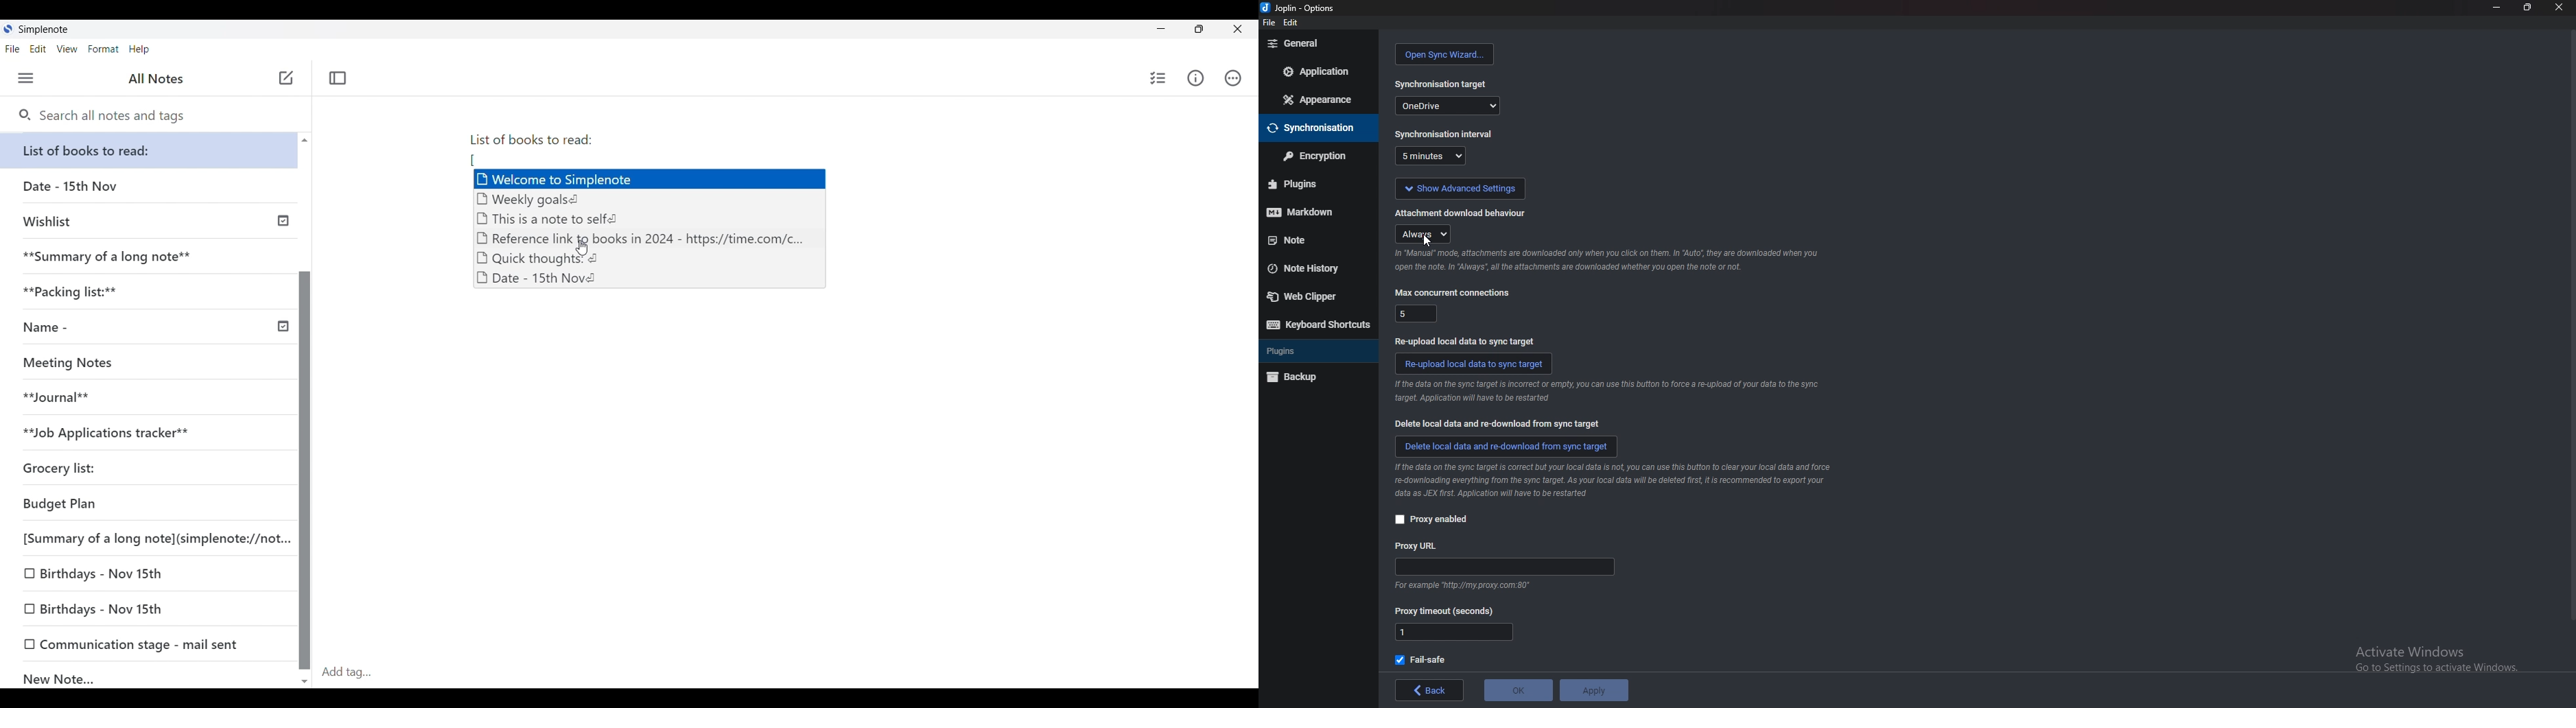 This screenshot has width=2576, height=728. Describe the element at coordinates (1429, 690) in the screenshot. I see `back` at that location.